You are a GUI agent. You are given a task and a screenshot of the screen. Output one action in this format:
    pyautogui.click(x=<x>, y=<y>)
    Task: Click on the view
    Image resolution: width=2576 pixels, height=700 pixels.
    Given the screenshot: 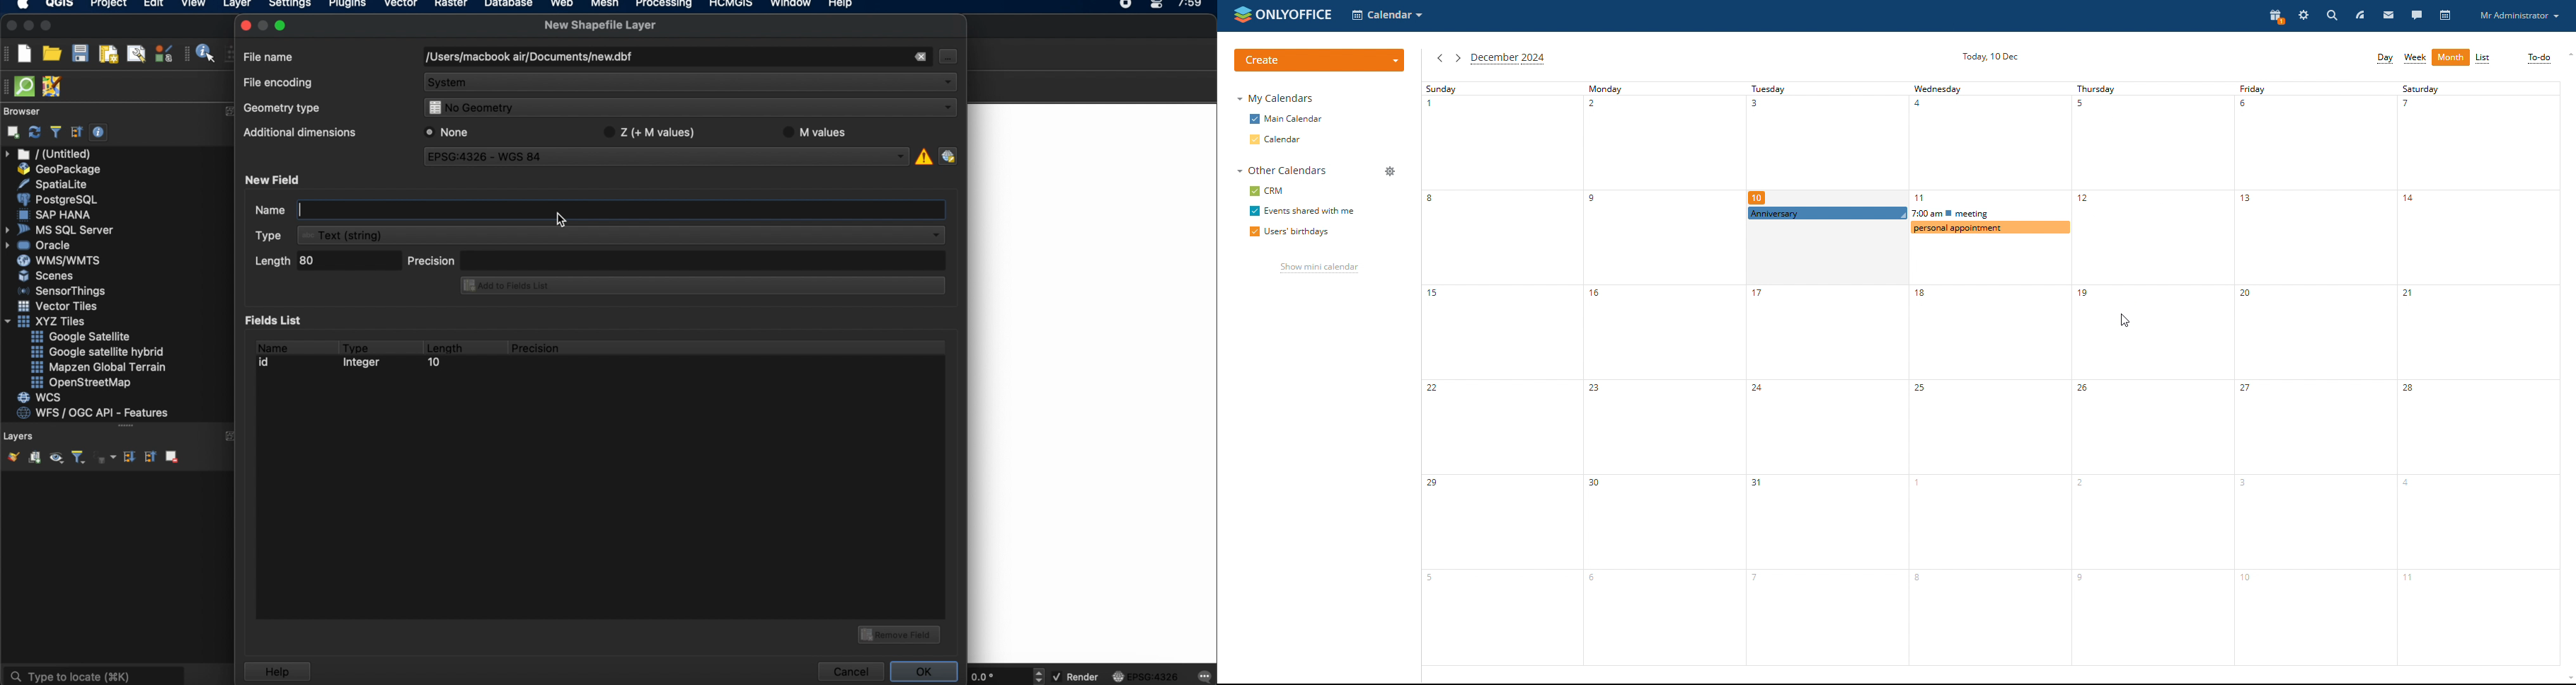 What is the action you would take?
    pyautogui.click(x=193, y=5)
    